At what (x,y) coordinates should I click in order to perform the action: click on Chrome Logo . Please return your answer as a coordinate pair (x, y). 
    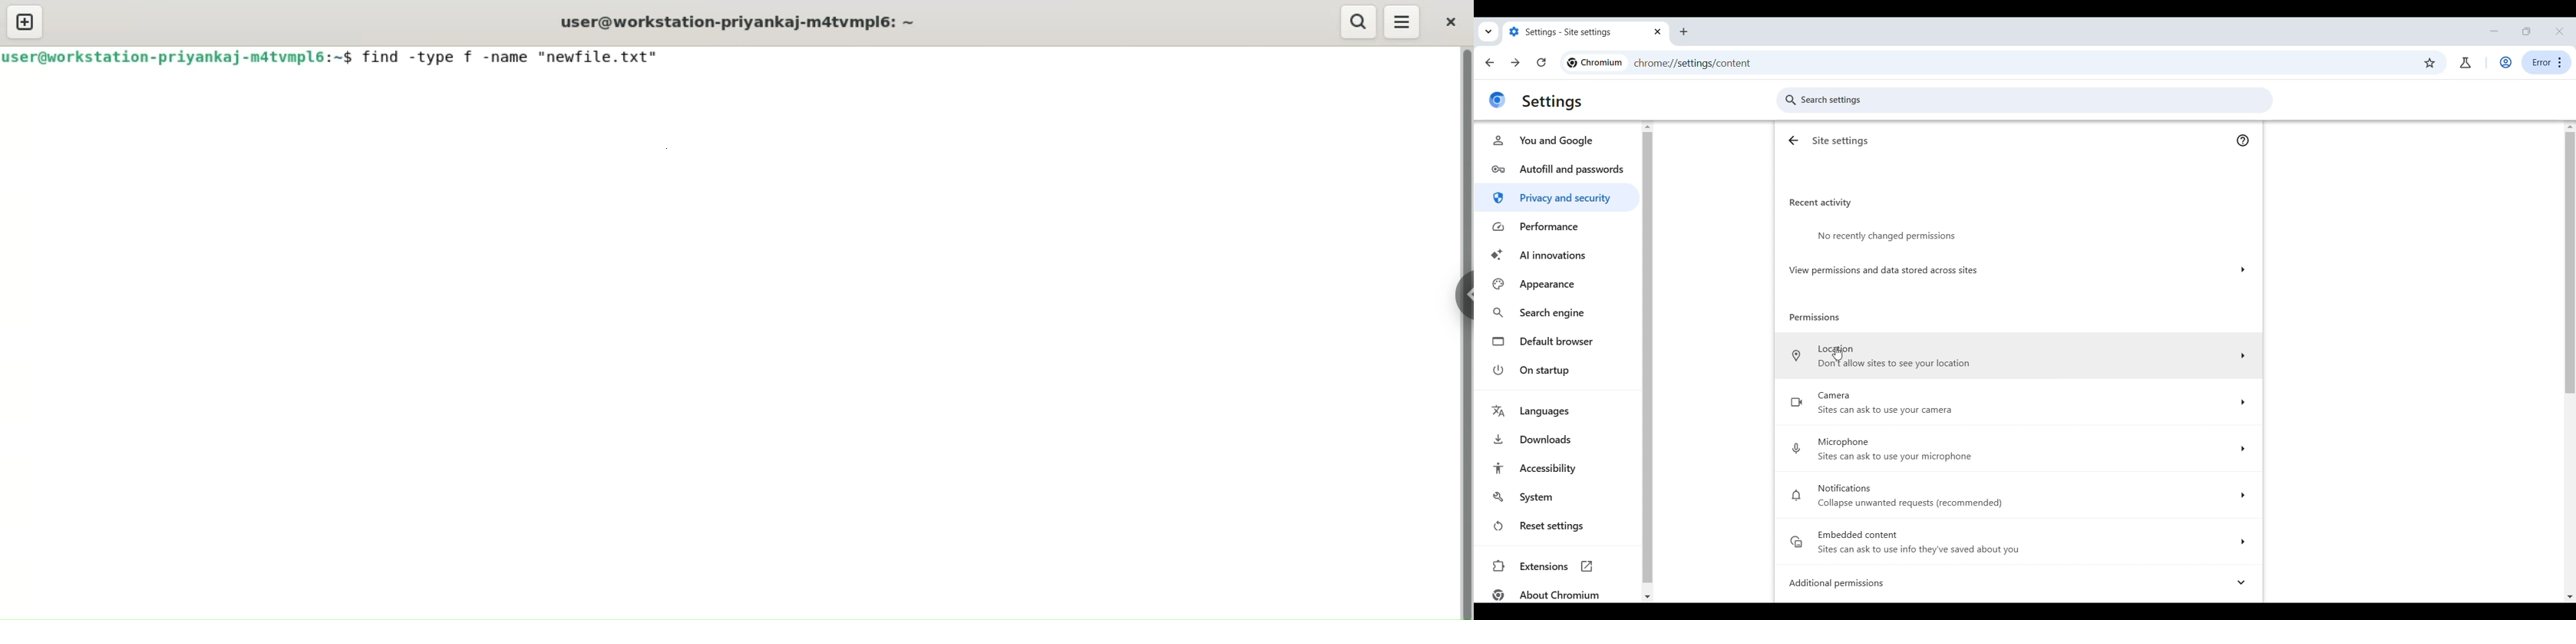
    Looking at the image, I should click on (1497, 100).